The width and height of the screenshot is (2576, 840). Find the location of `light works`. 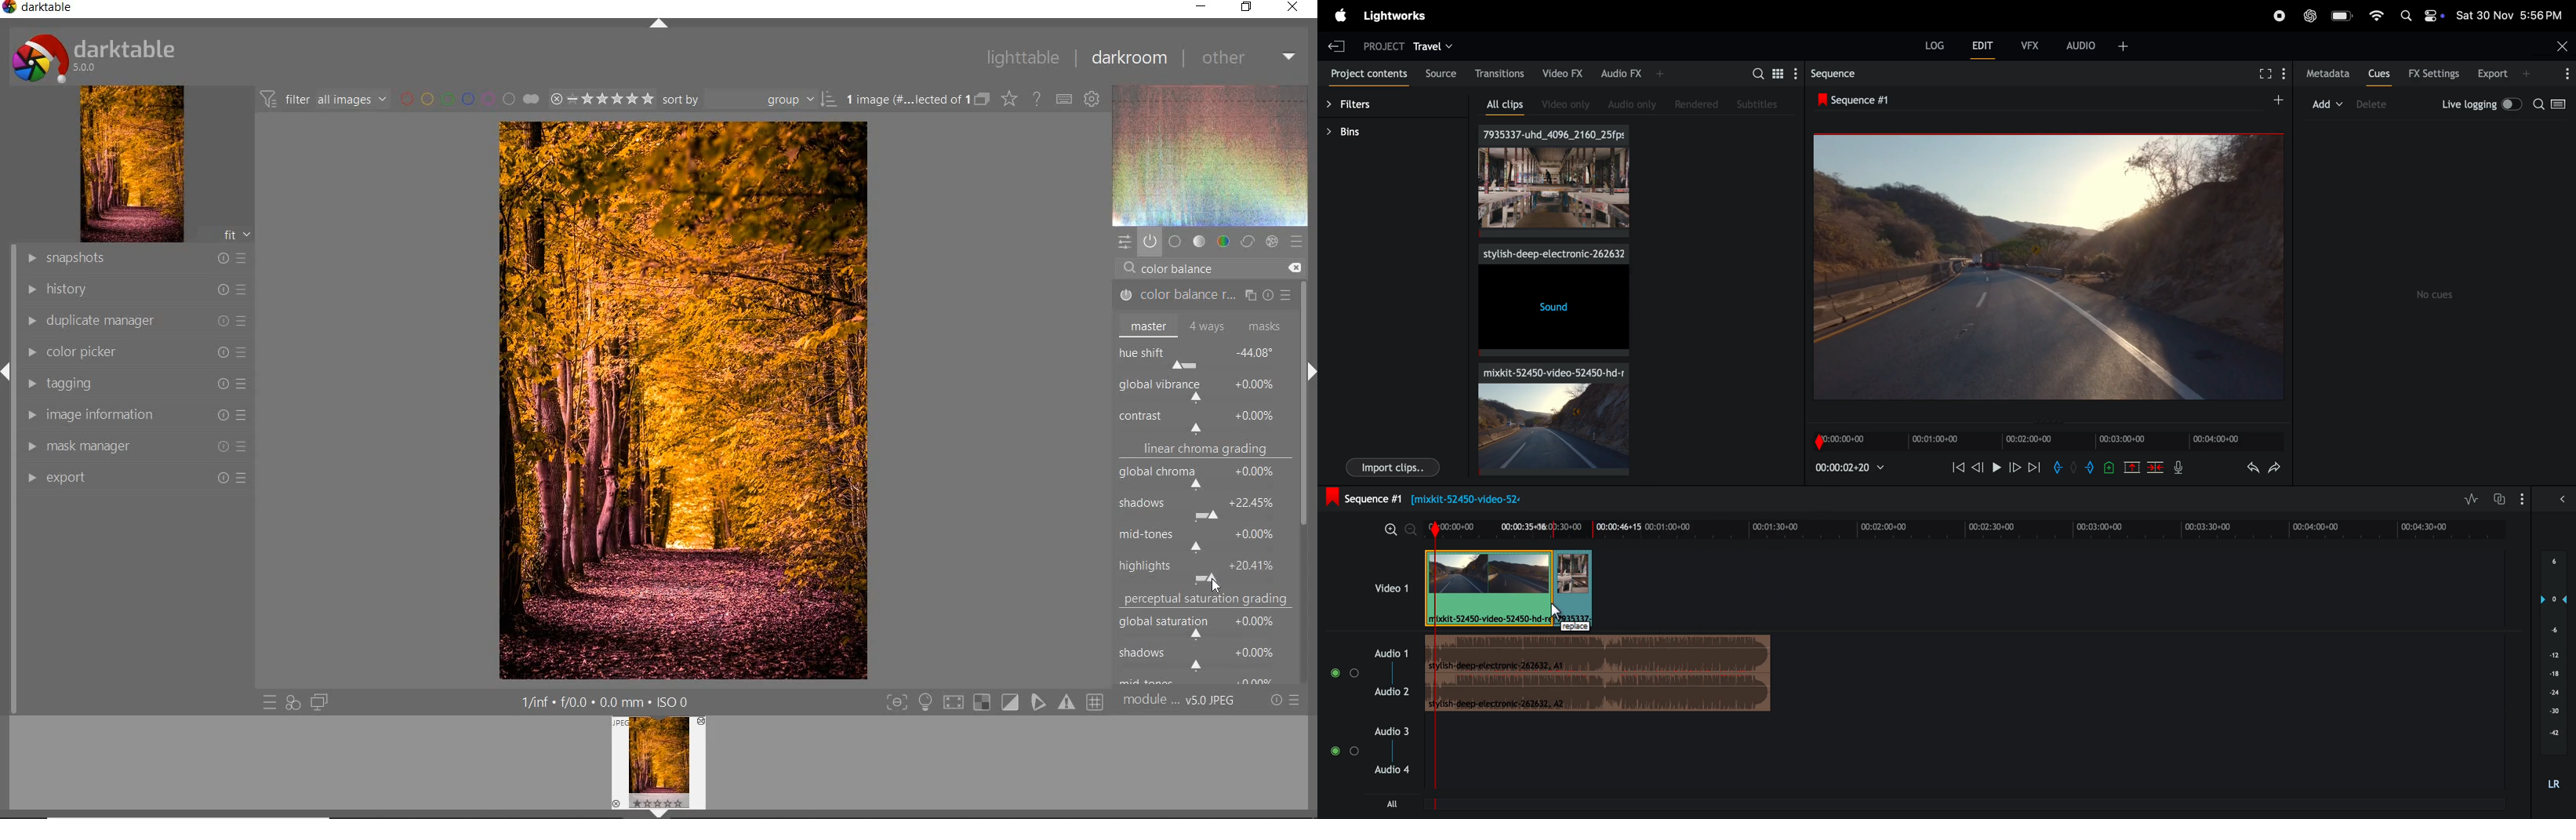

light works is located at coordinates (1398, 16).